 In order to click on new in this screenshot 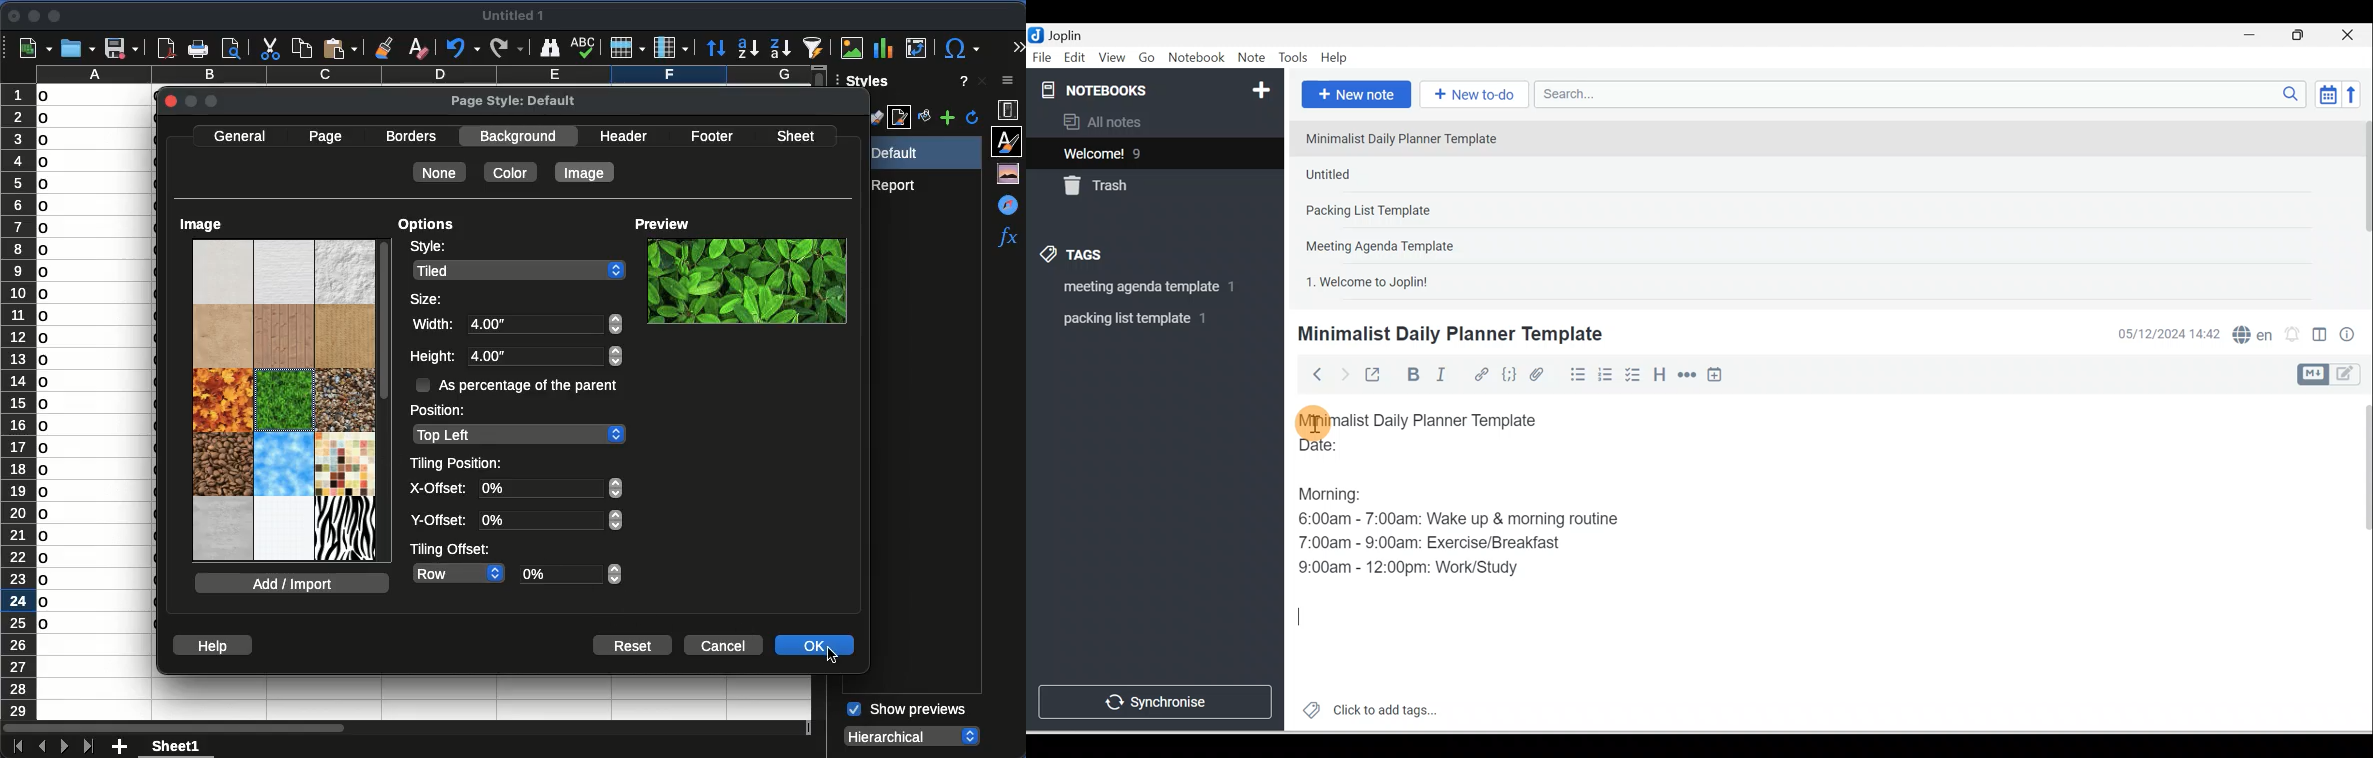, I will do `click(34, 49)`.